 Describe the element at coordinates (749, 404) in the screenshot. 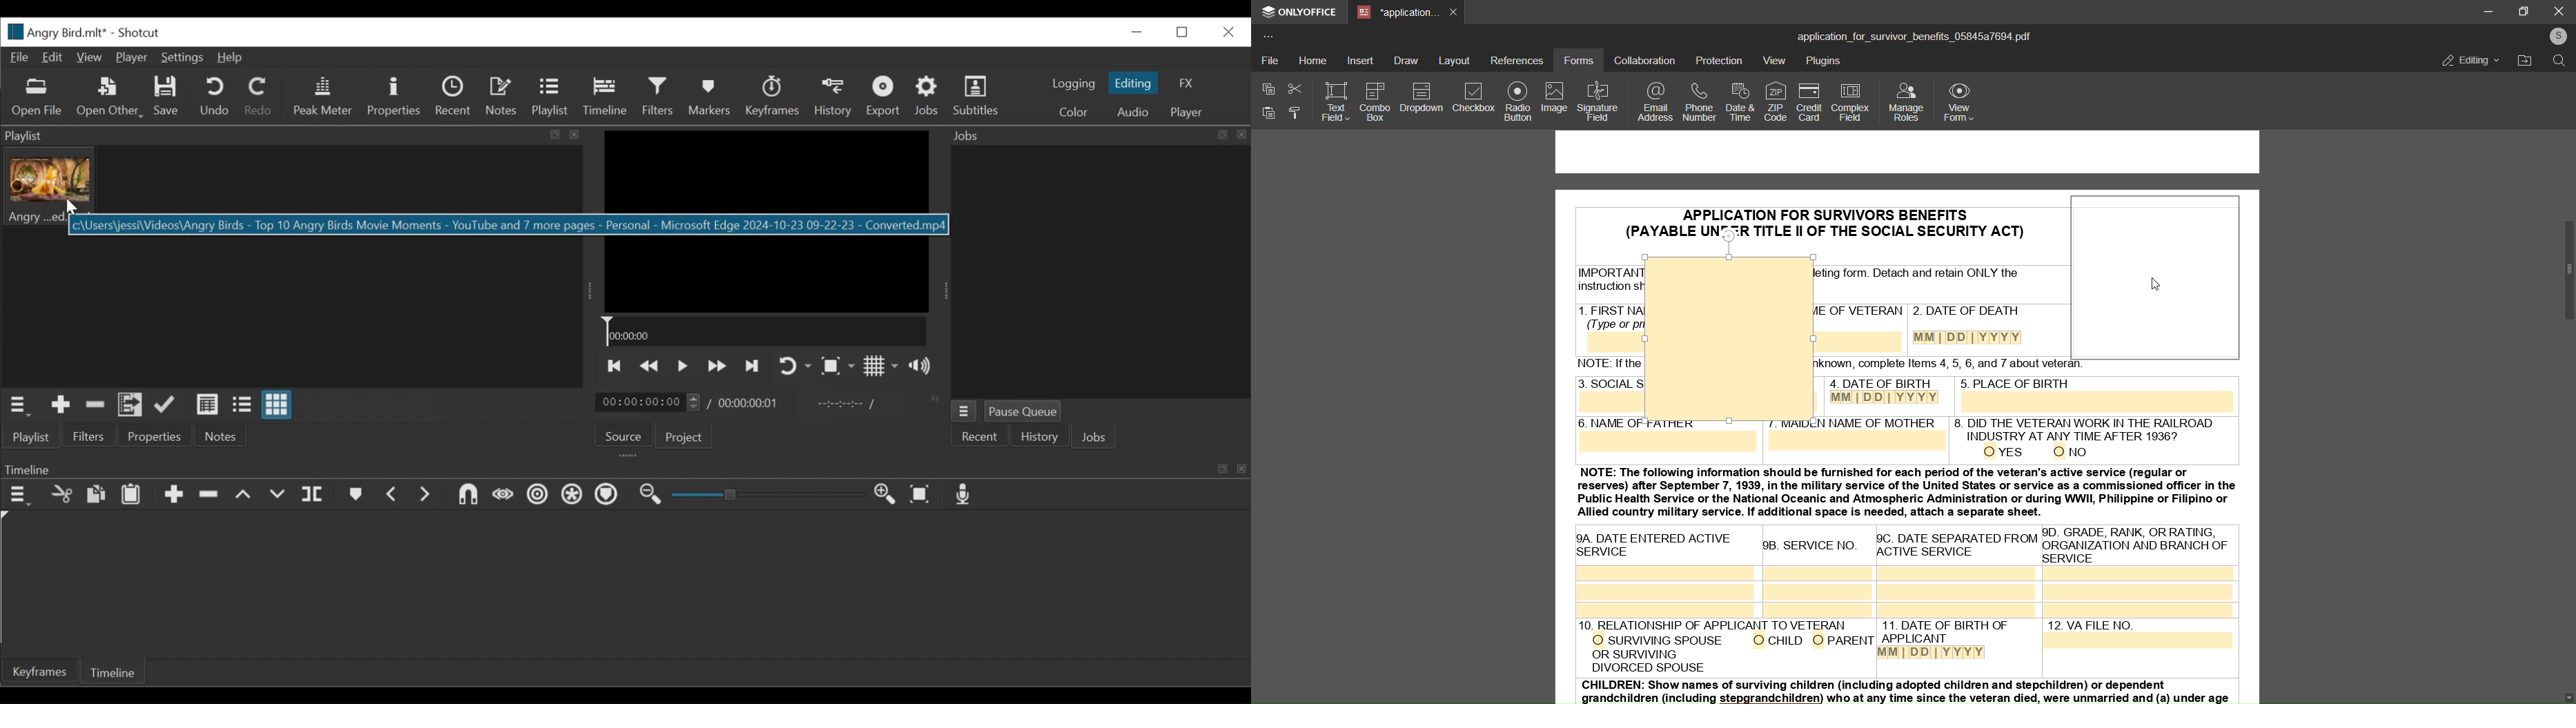

I see `time` at that location.